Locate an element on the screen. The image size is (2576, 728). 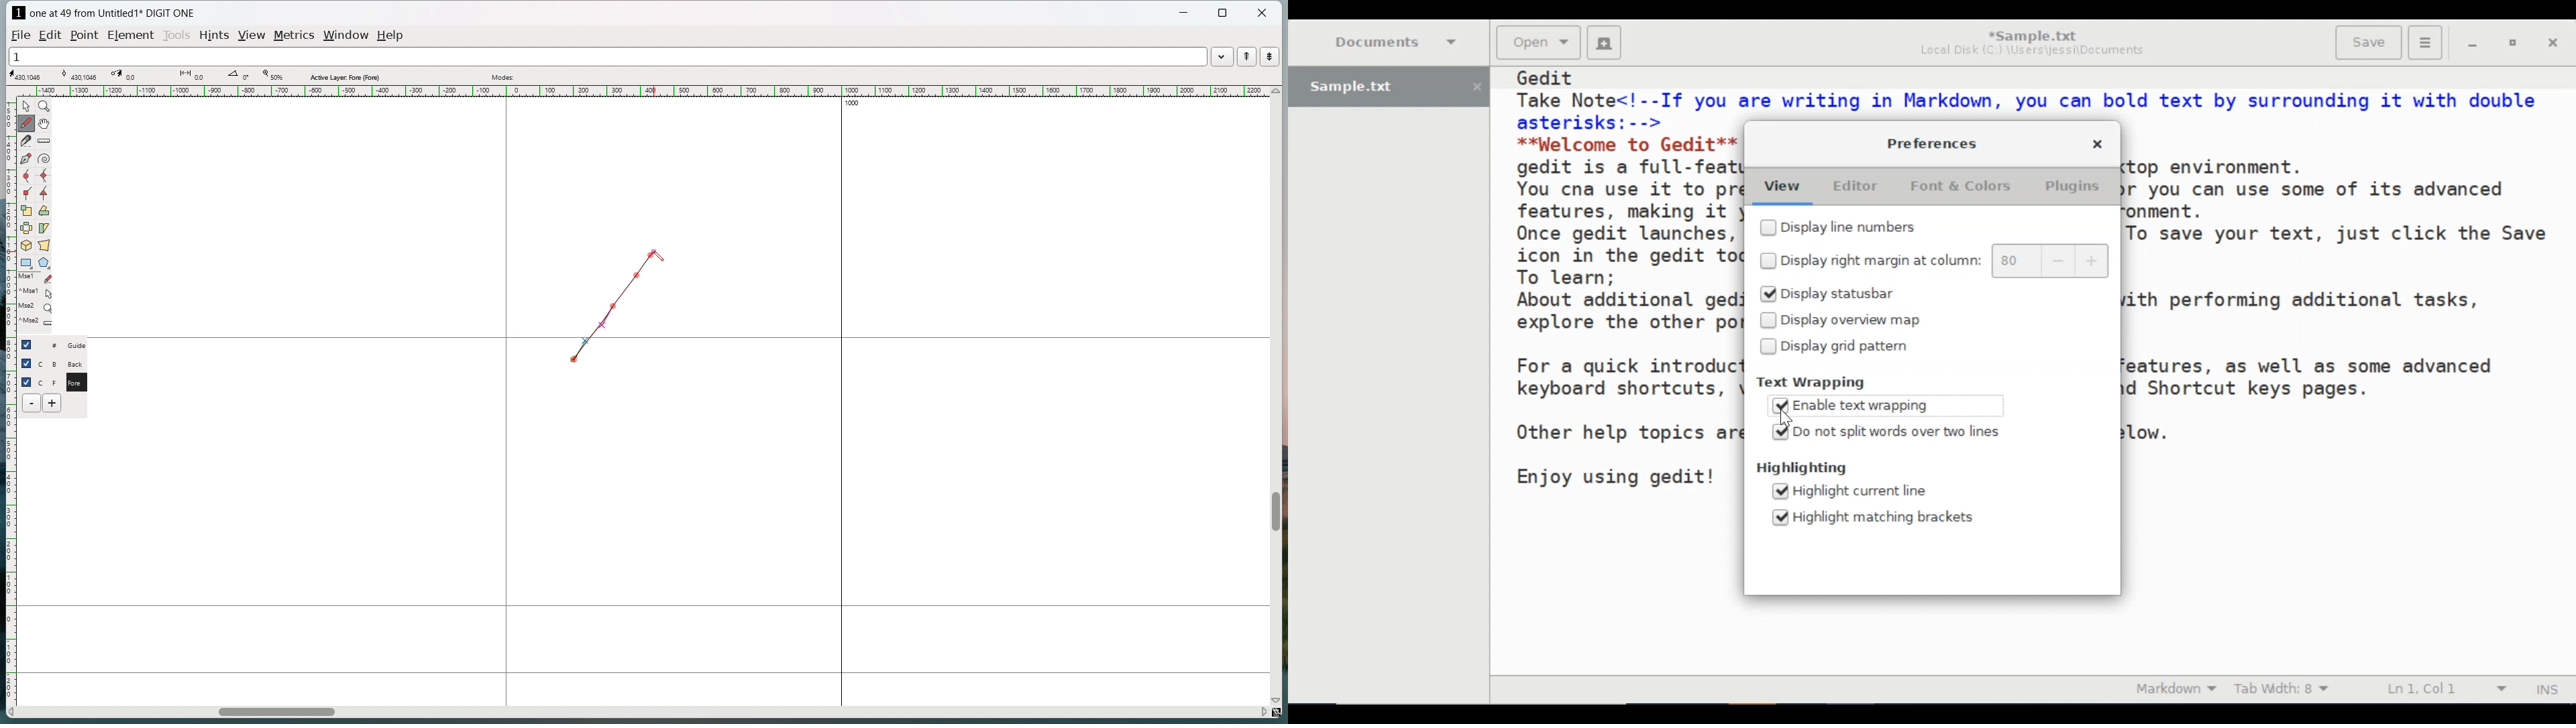
checkbox is located at coordinates (27, 381).